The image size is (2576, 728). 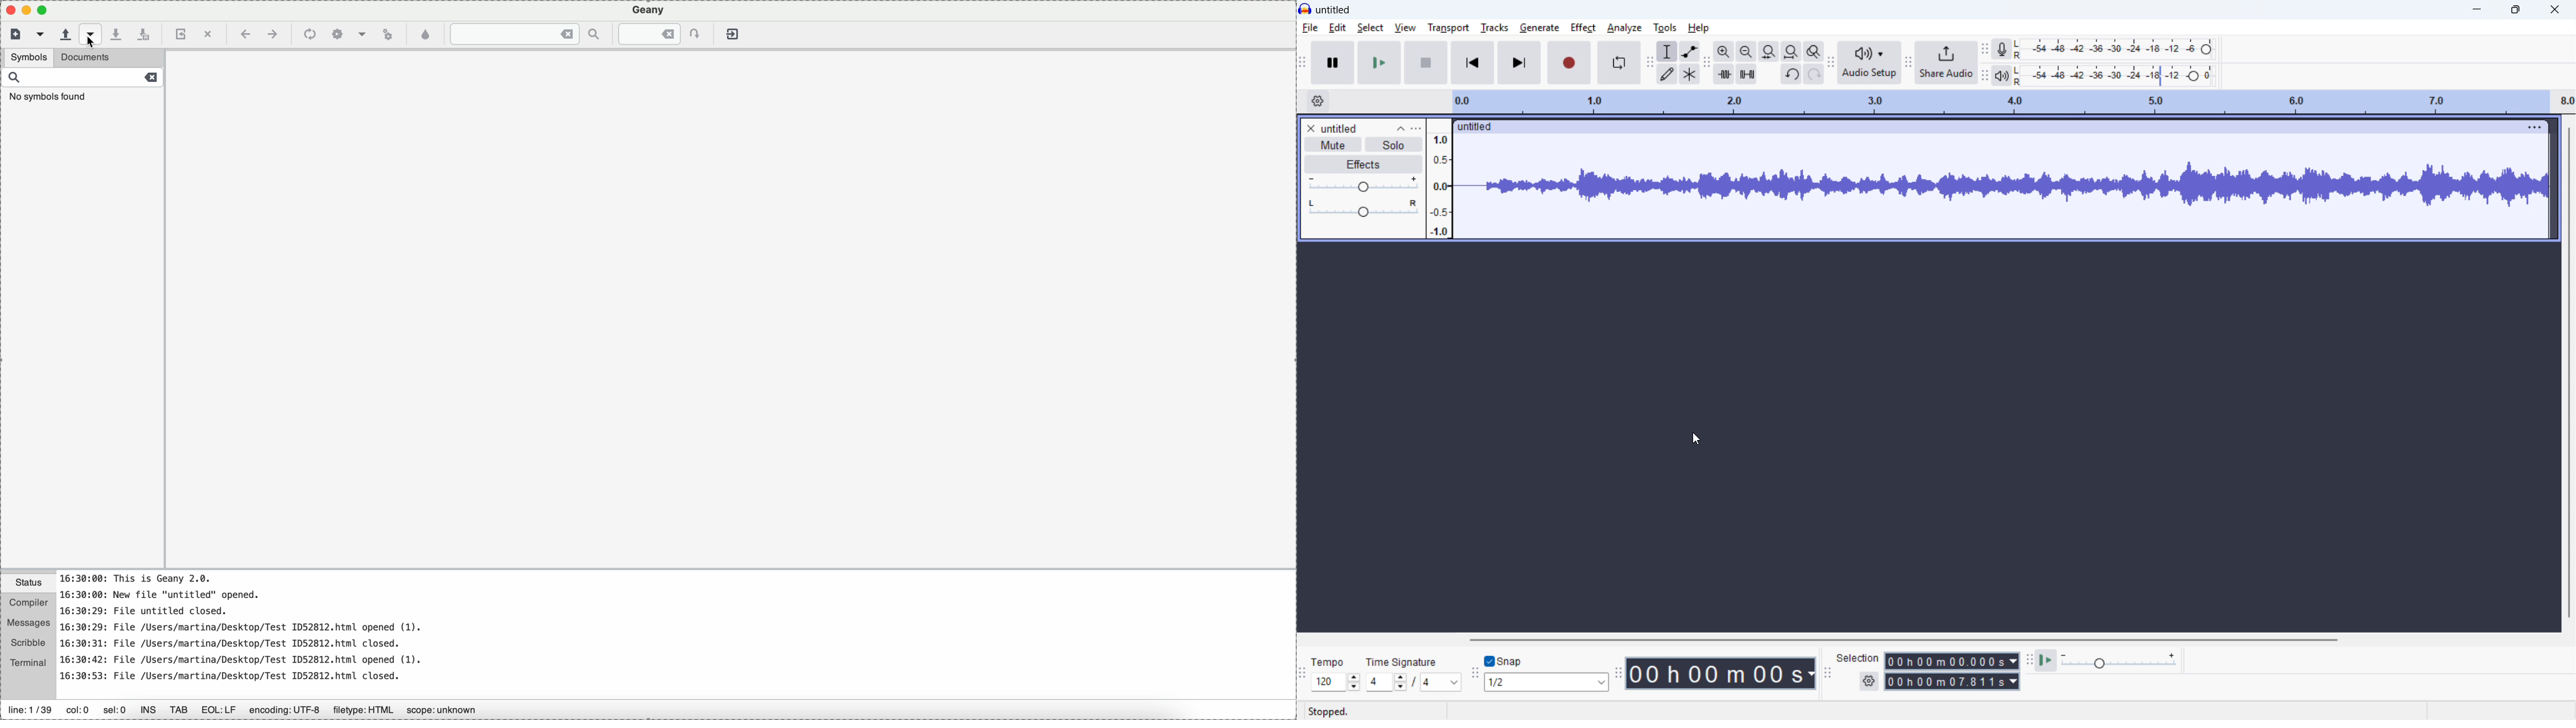 I want to click on amplitude, so click(x=1438, y=178).